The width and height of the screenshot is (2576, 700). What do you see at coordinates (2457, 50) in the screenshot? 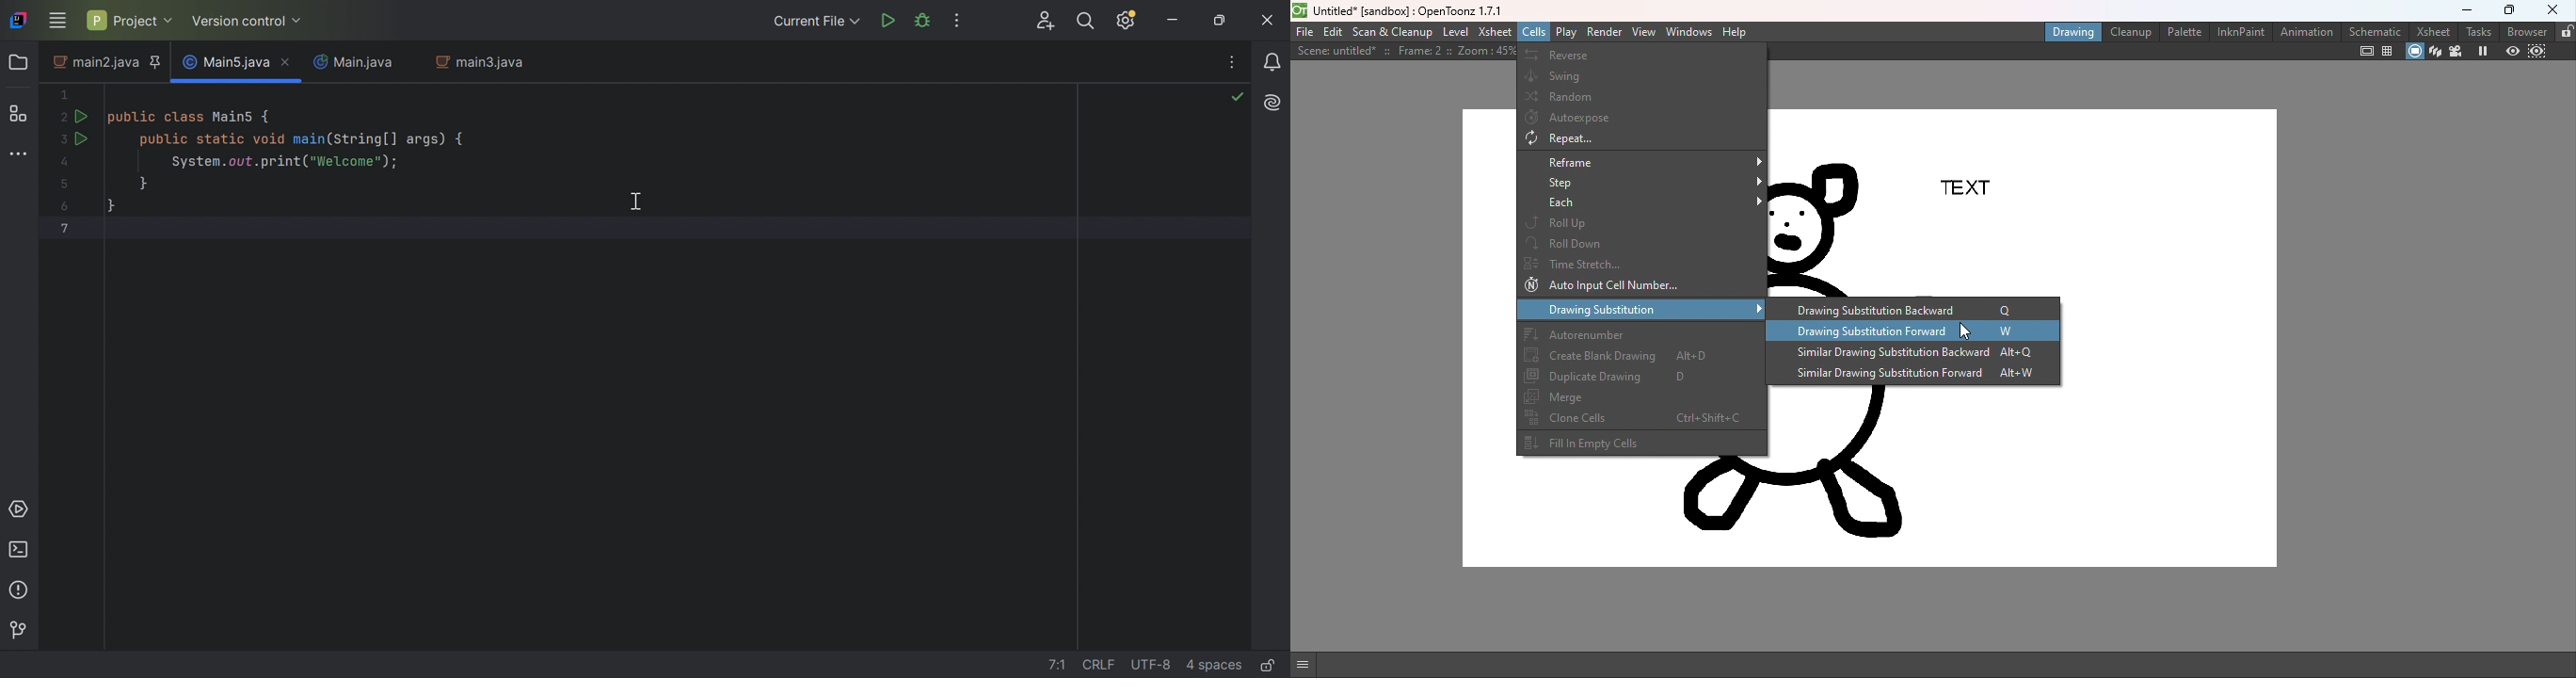
I see `Camera view` at bounding box center [2457, 50].